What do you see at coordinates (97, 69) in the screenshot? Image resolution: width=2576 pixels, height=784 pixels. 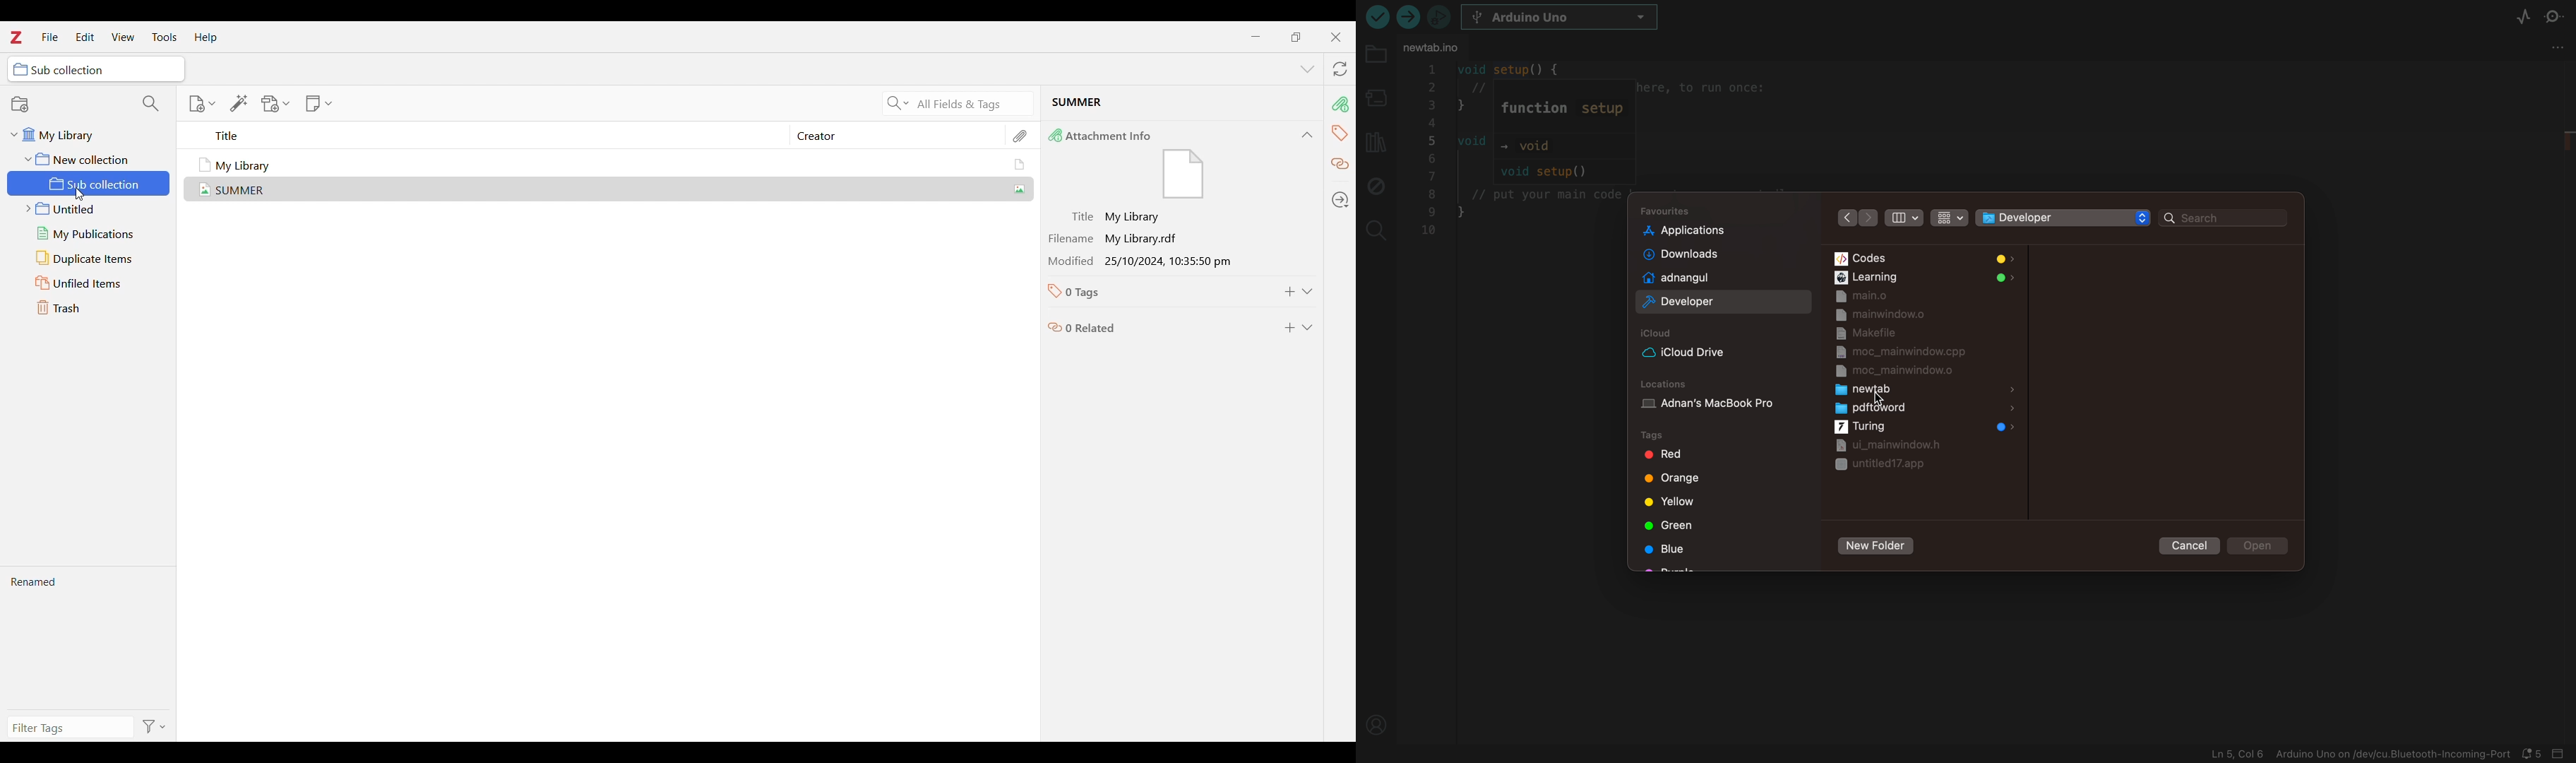 I see `sub selection` at bounding box center [97, 69].